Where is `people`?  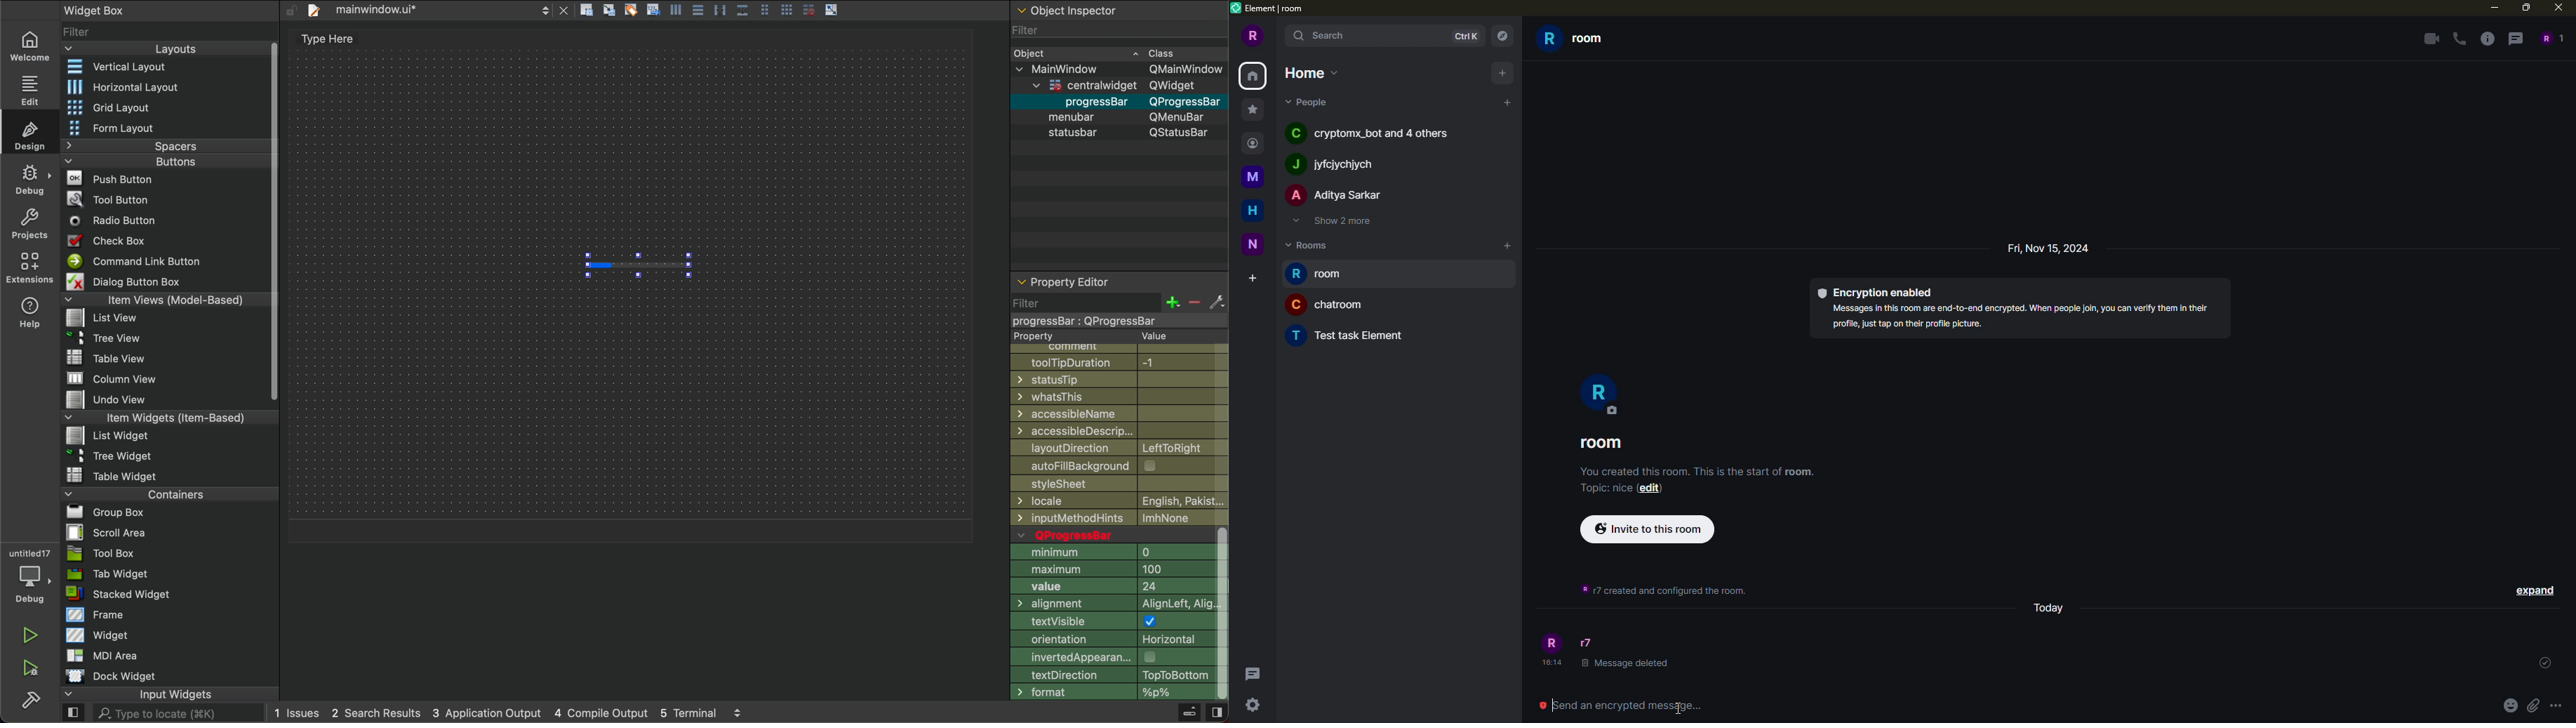
people is located at coordinates (2554, 39).